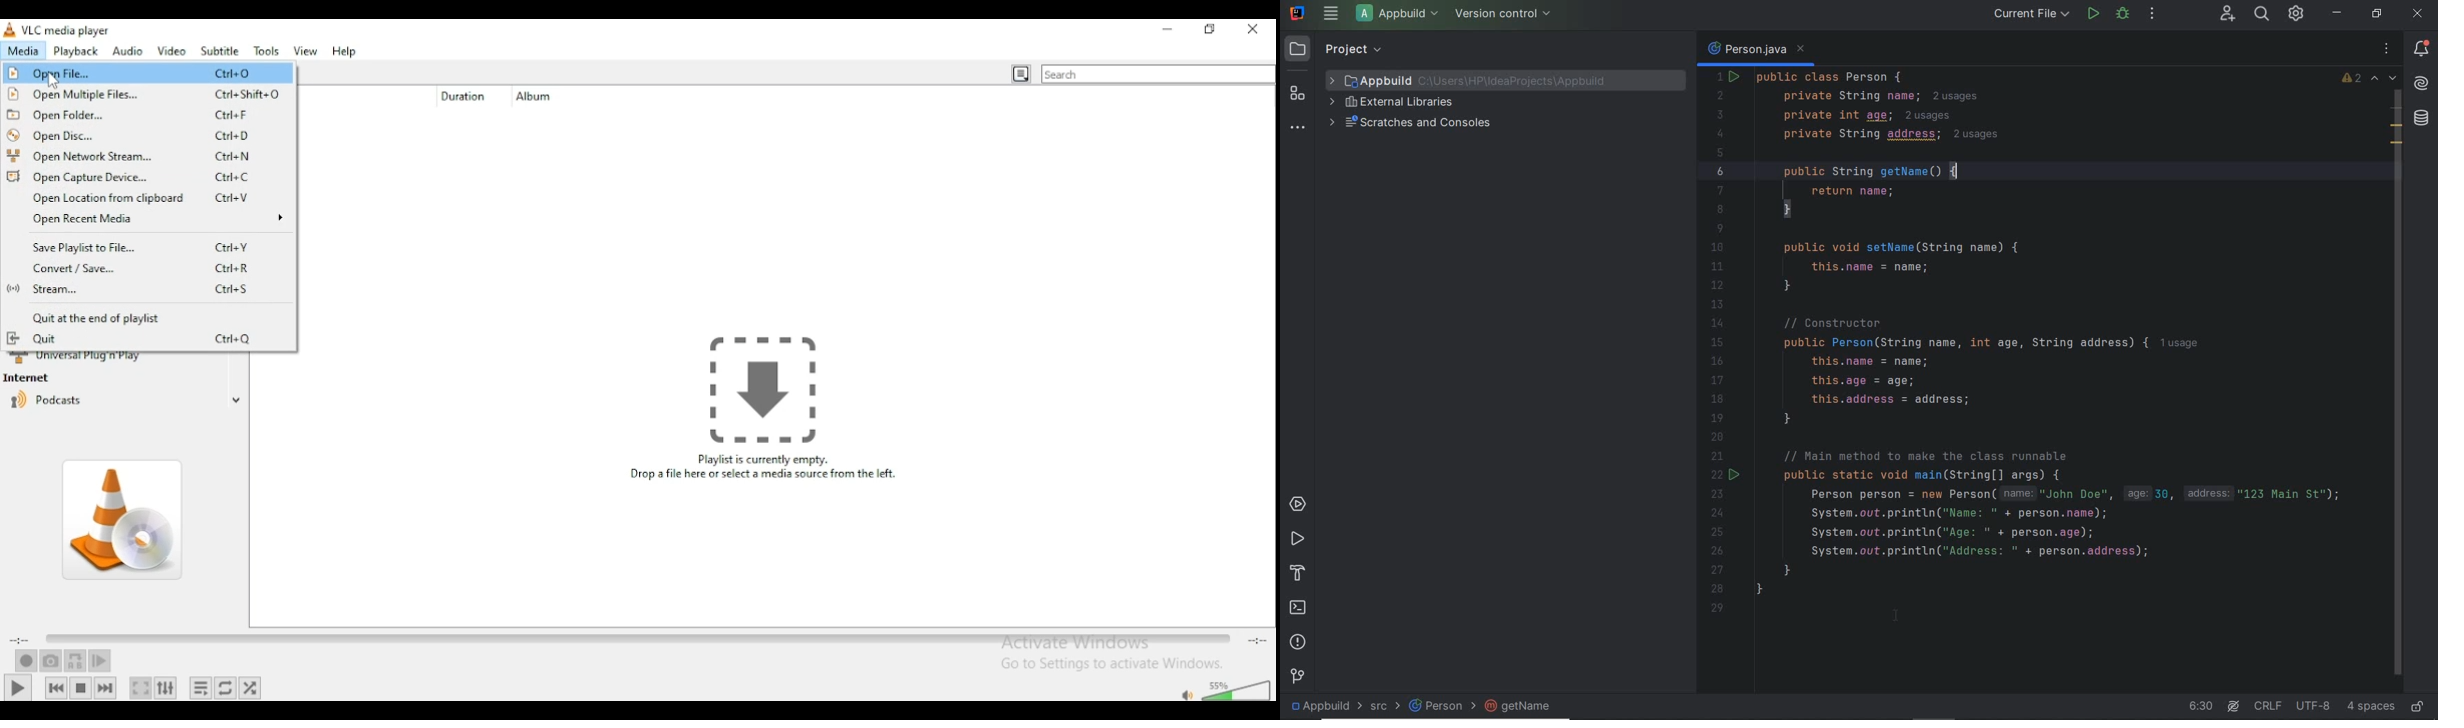 The image size is (2464, 728). Describe the element at coordinates (75, 662) in the screenshot. I see `loop between point A and point B continuously. Click to add point A` at that location.